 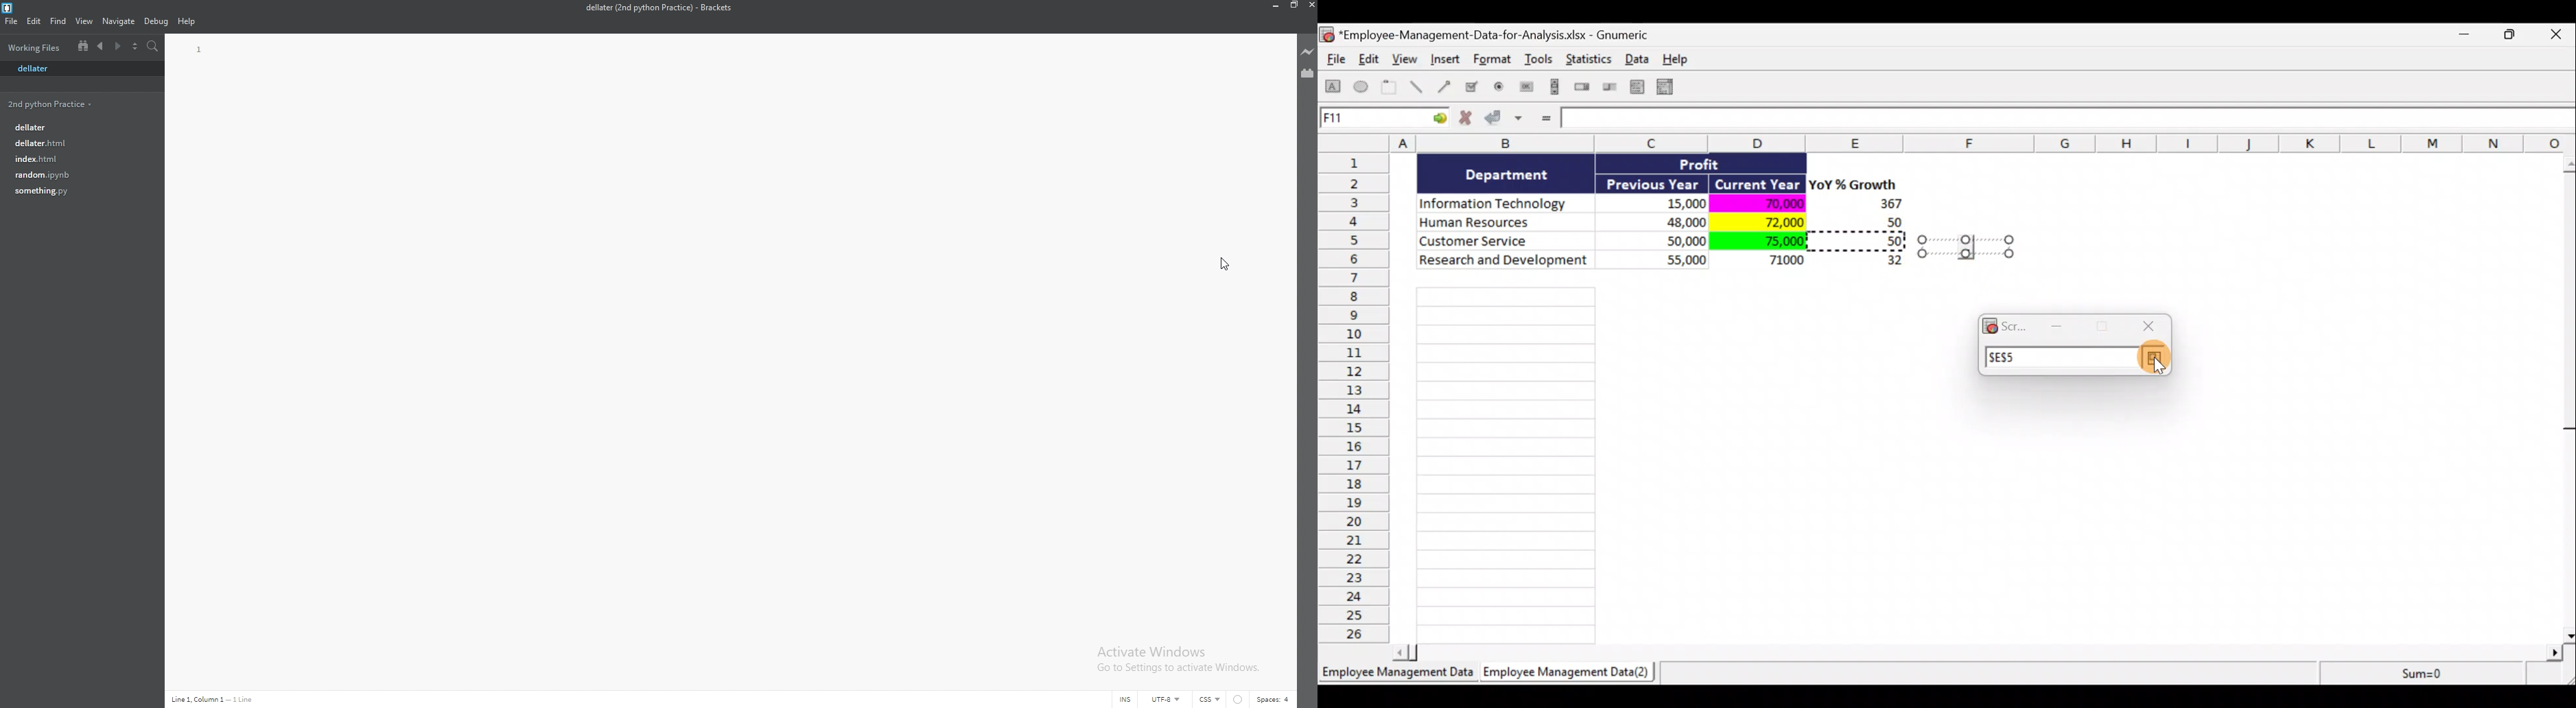 What do you see at coordinates (1399, 677) in the screenshot?
I see `Sheet 1` at bounding box center [1399, 677].